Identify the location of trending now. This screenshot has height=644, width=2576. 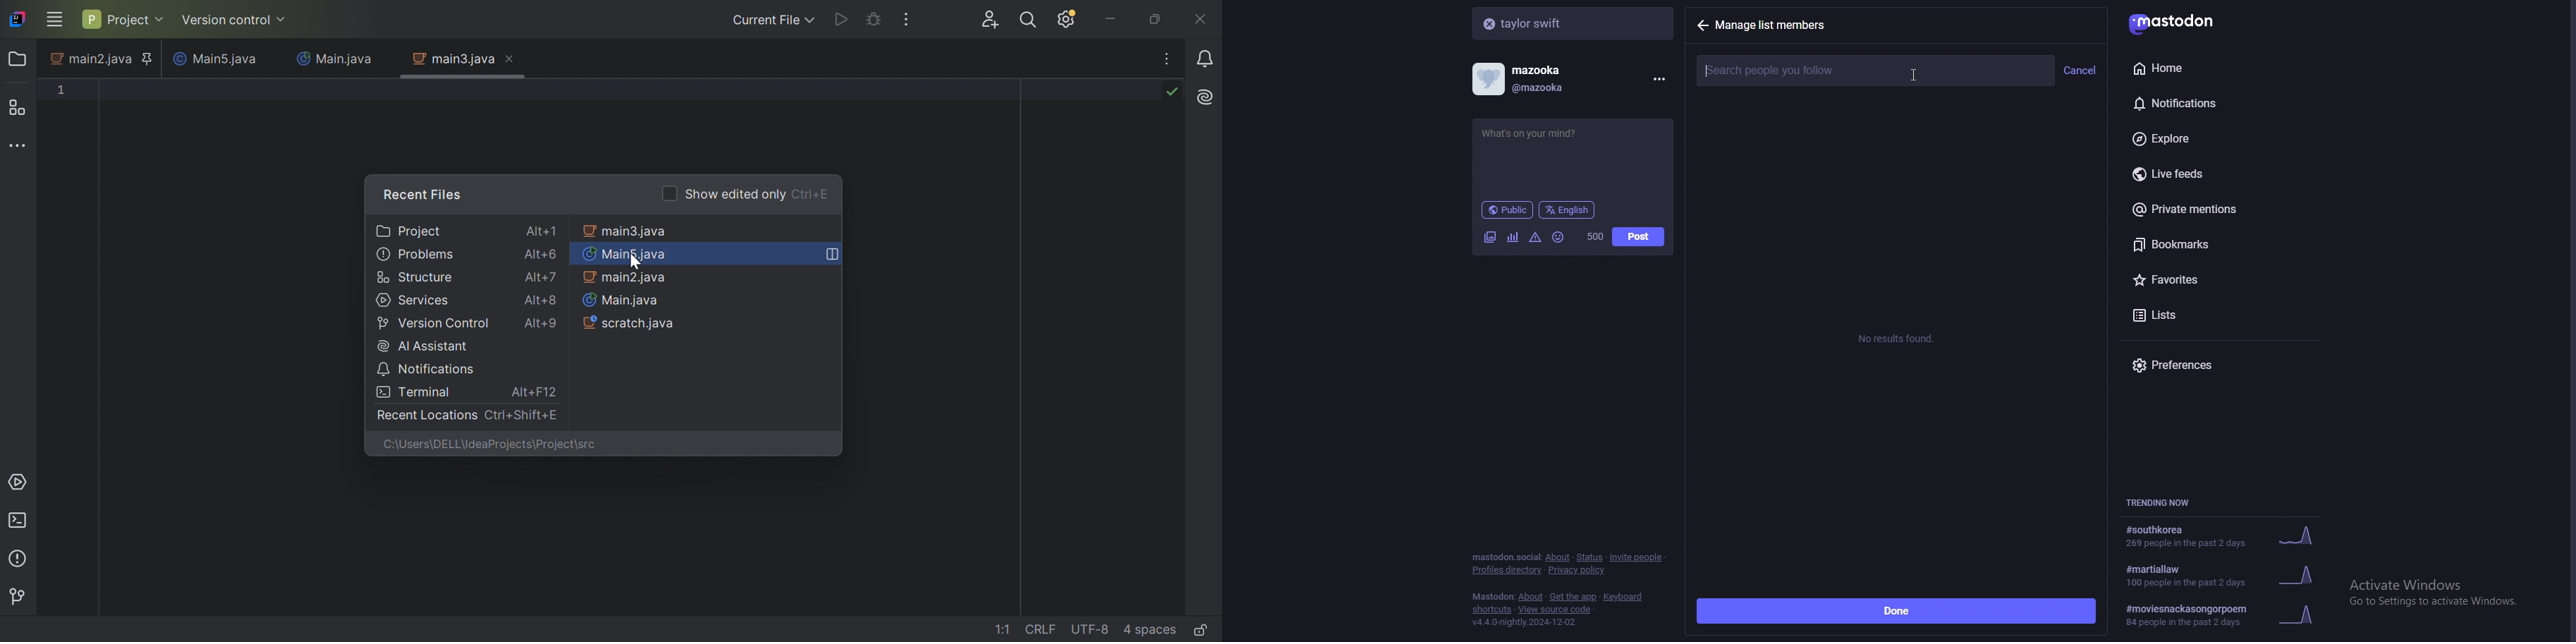
(2166, 502).